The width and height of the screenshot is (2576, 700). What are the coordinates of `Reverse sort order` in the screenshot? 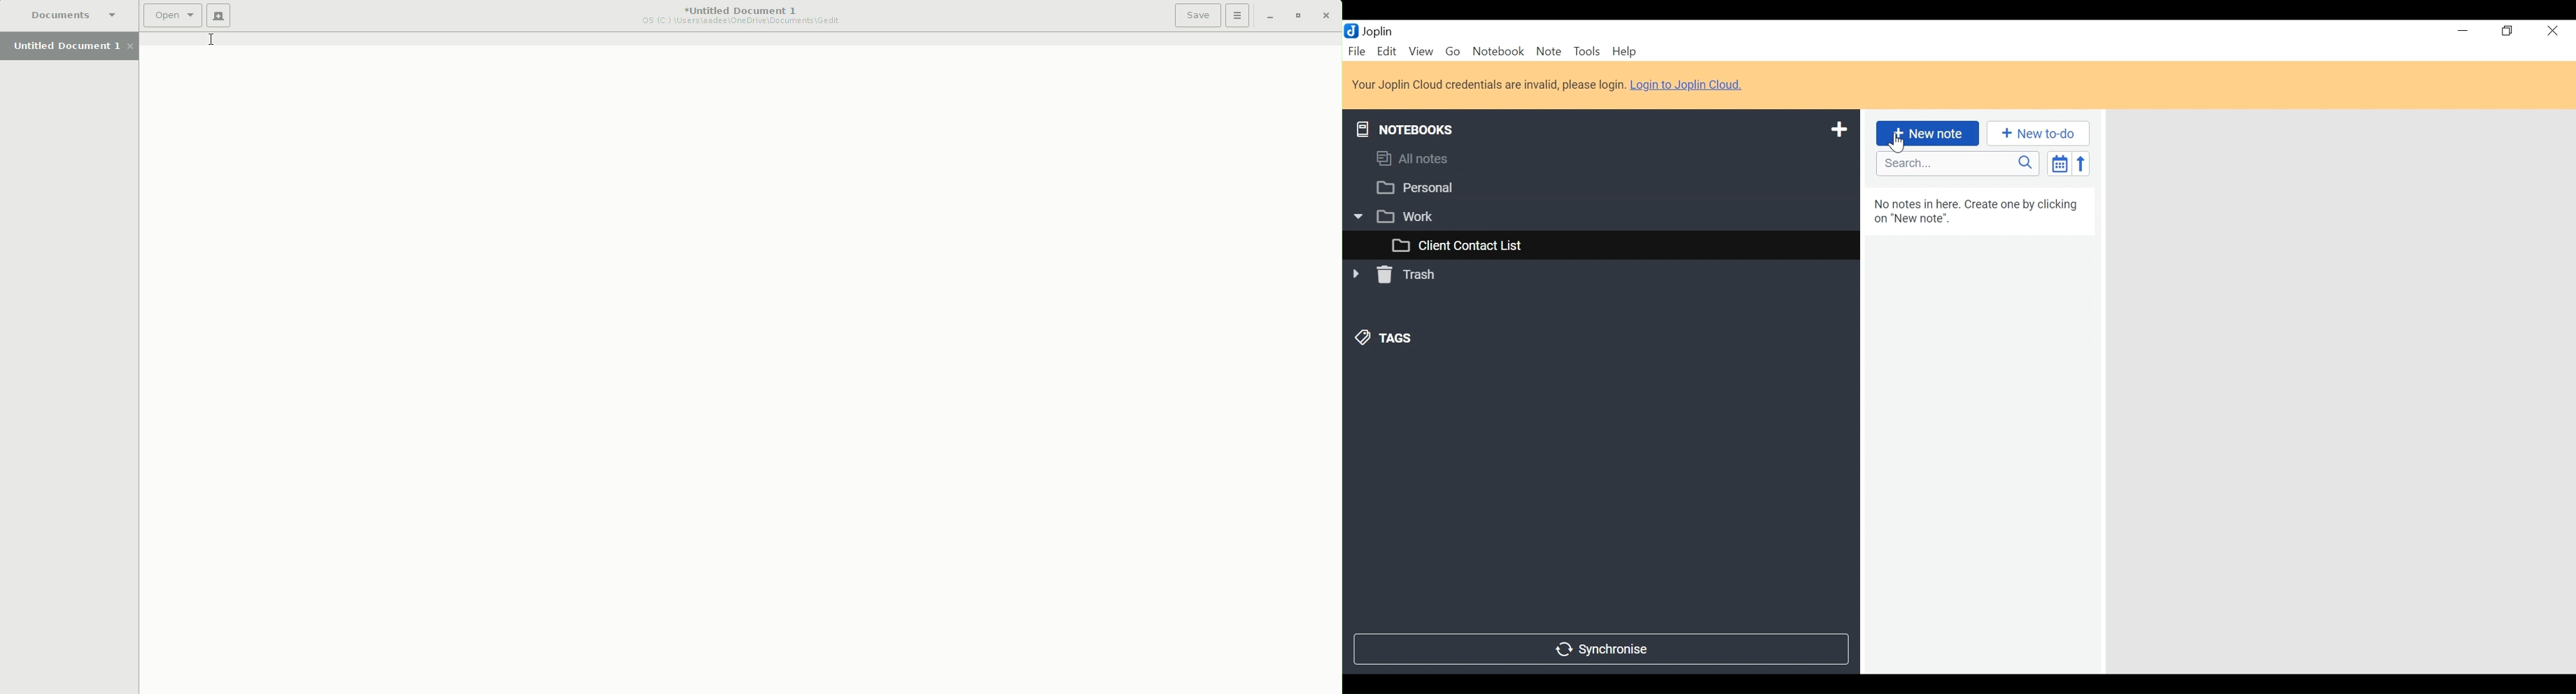 It's located at (2080, 163).